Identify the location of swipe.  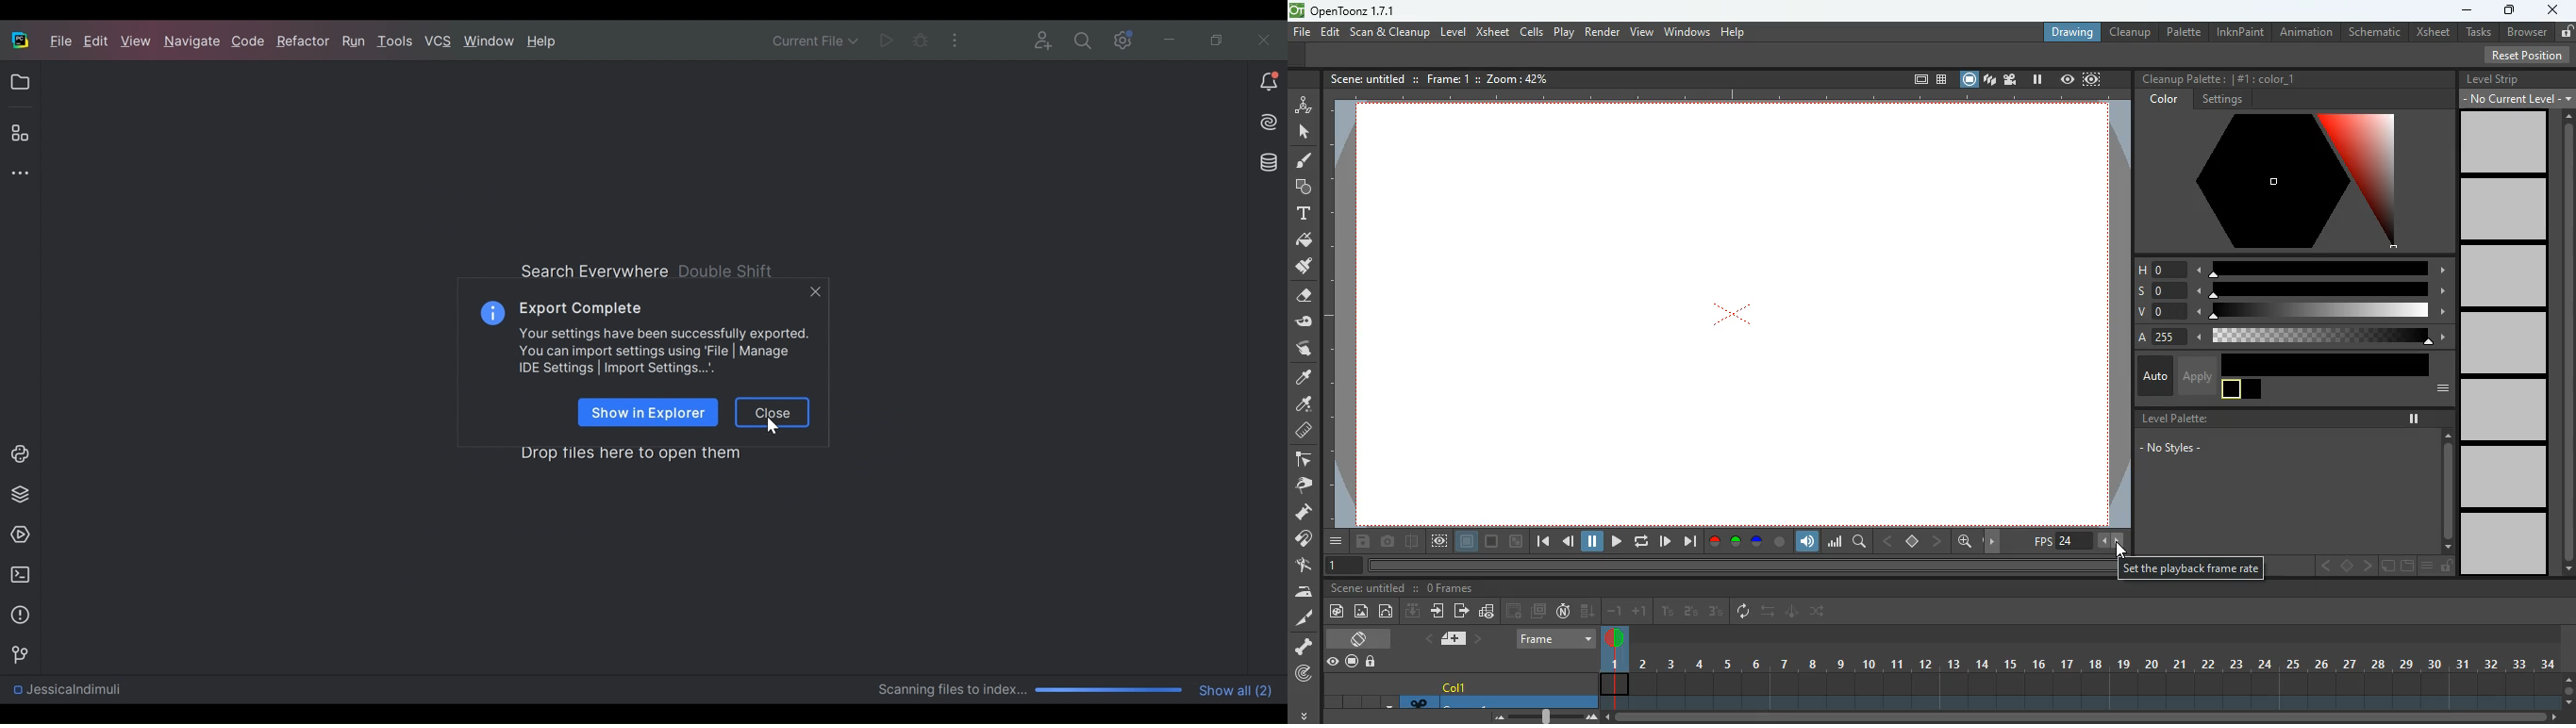
(1304, 348).